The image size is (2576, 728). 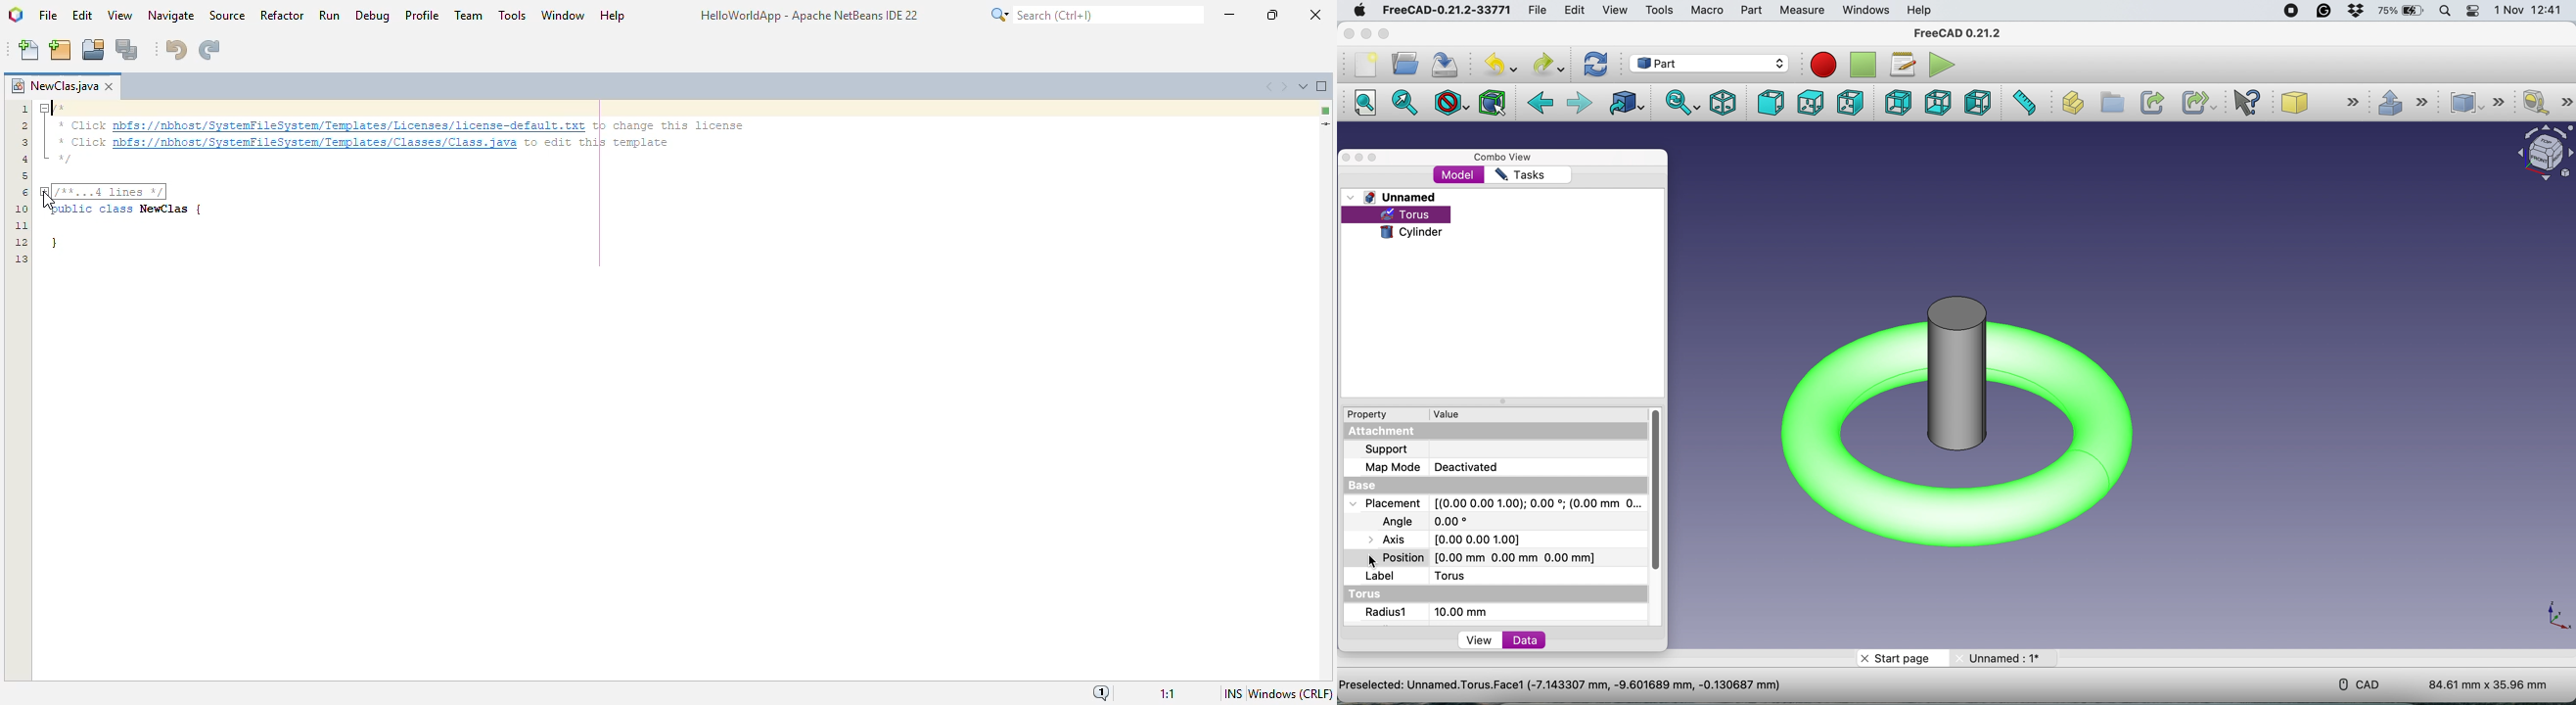 What do you see at coordinates (1431, 612) in the screenshot?
I see `radius` at bounding box center [1431, 612].